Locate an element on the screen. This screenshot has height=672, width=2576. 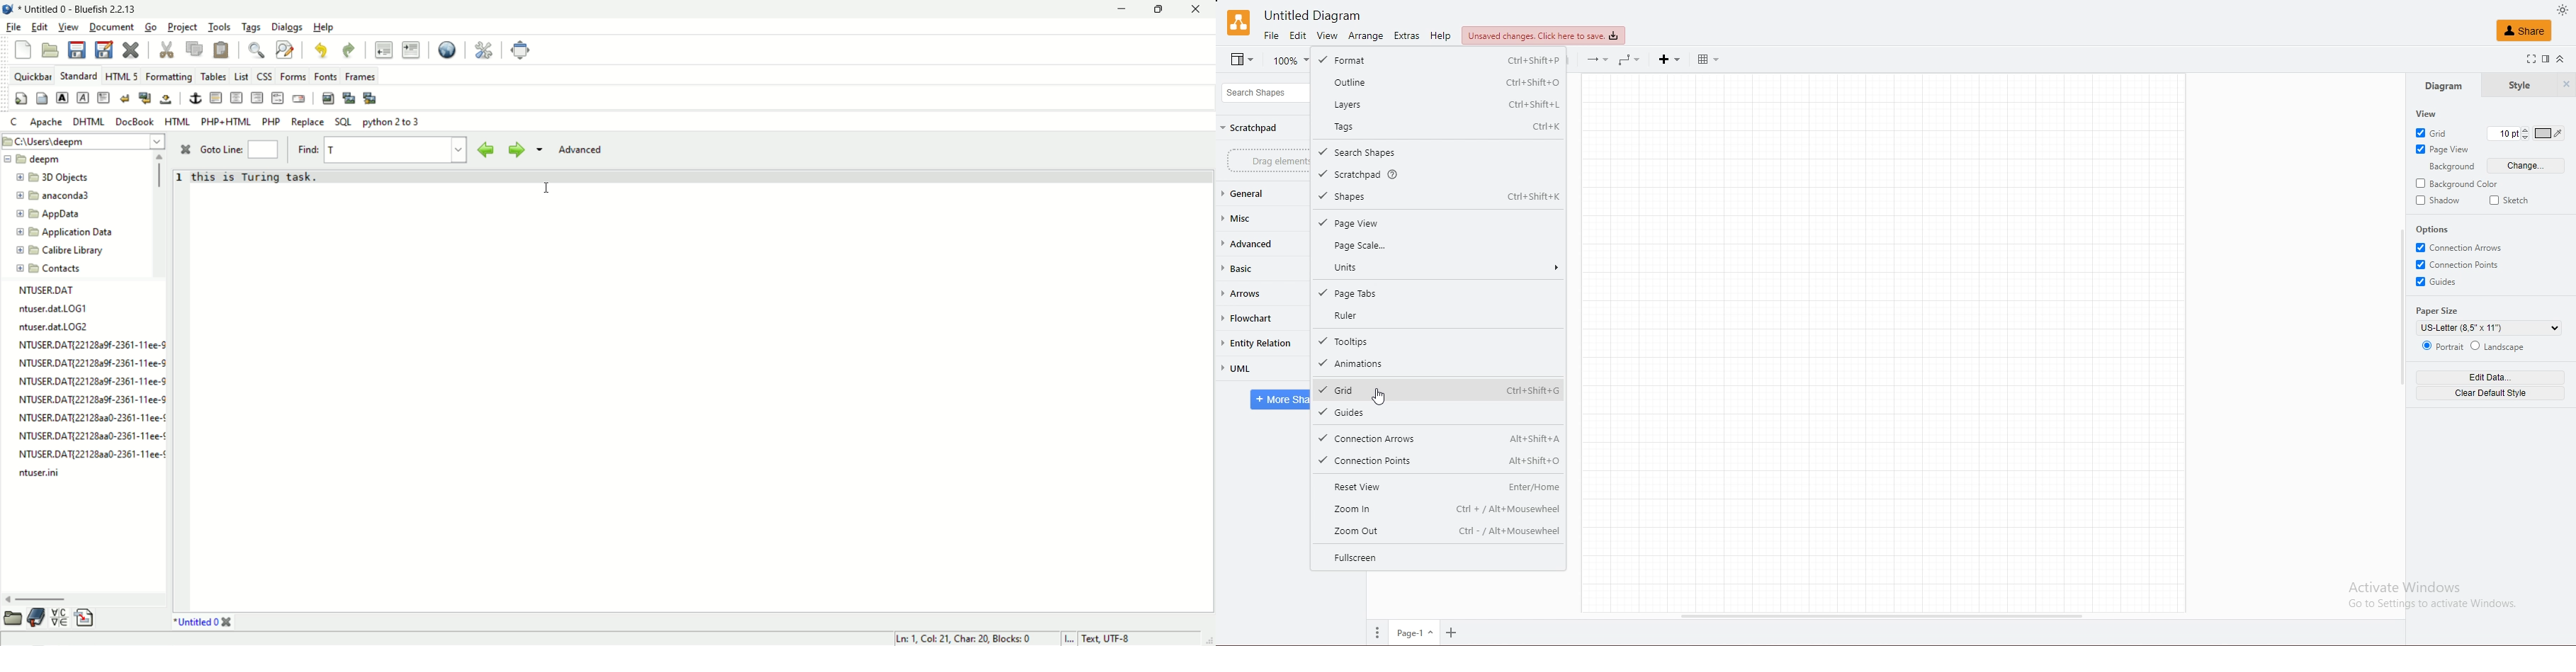
Go is located at coordinates (153, 27).